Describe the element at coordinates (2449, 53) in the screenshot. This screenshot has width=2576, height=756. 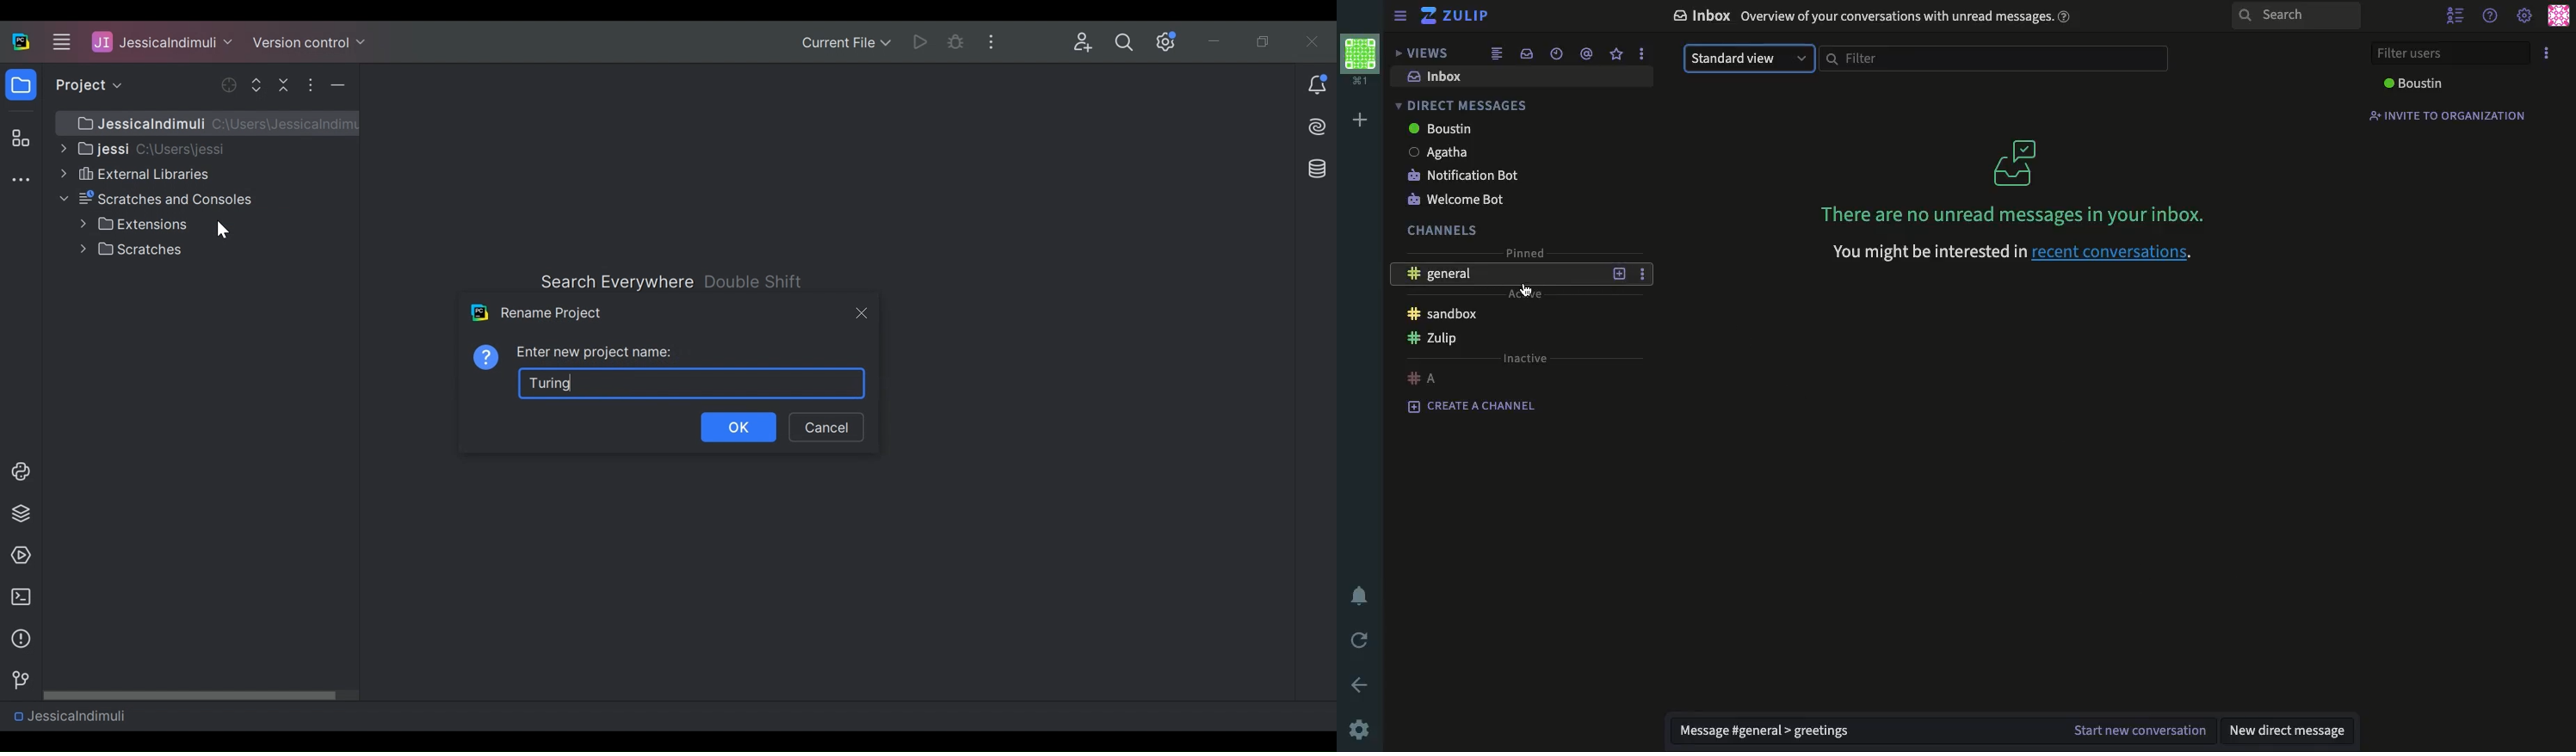
I see `filter users` at that location.